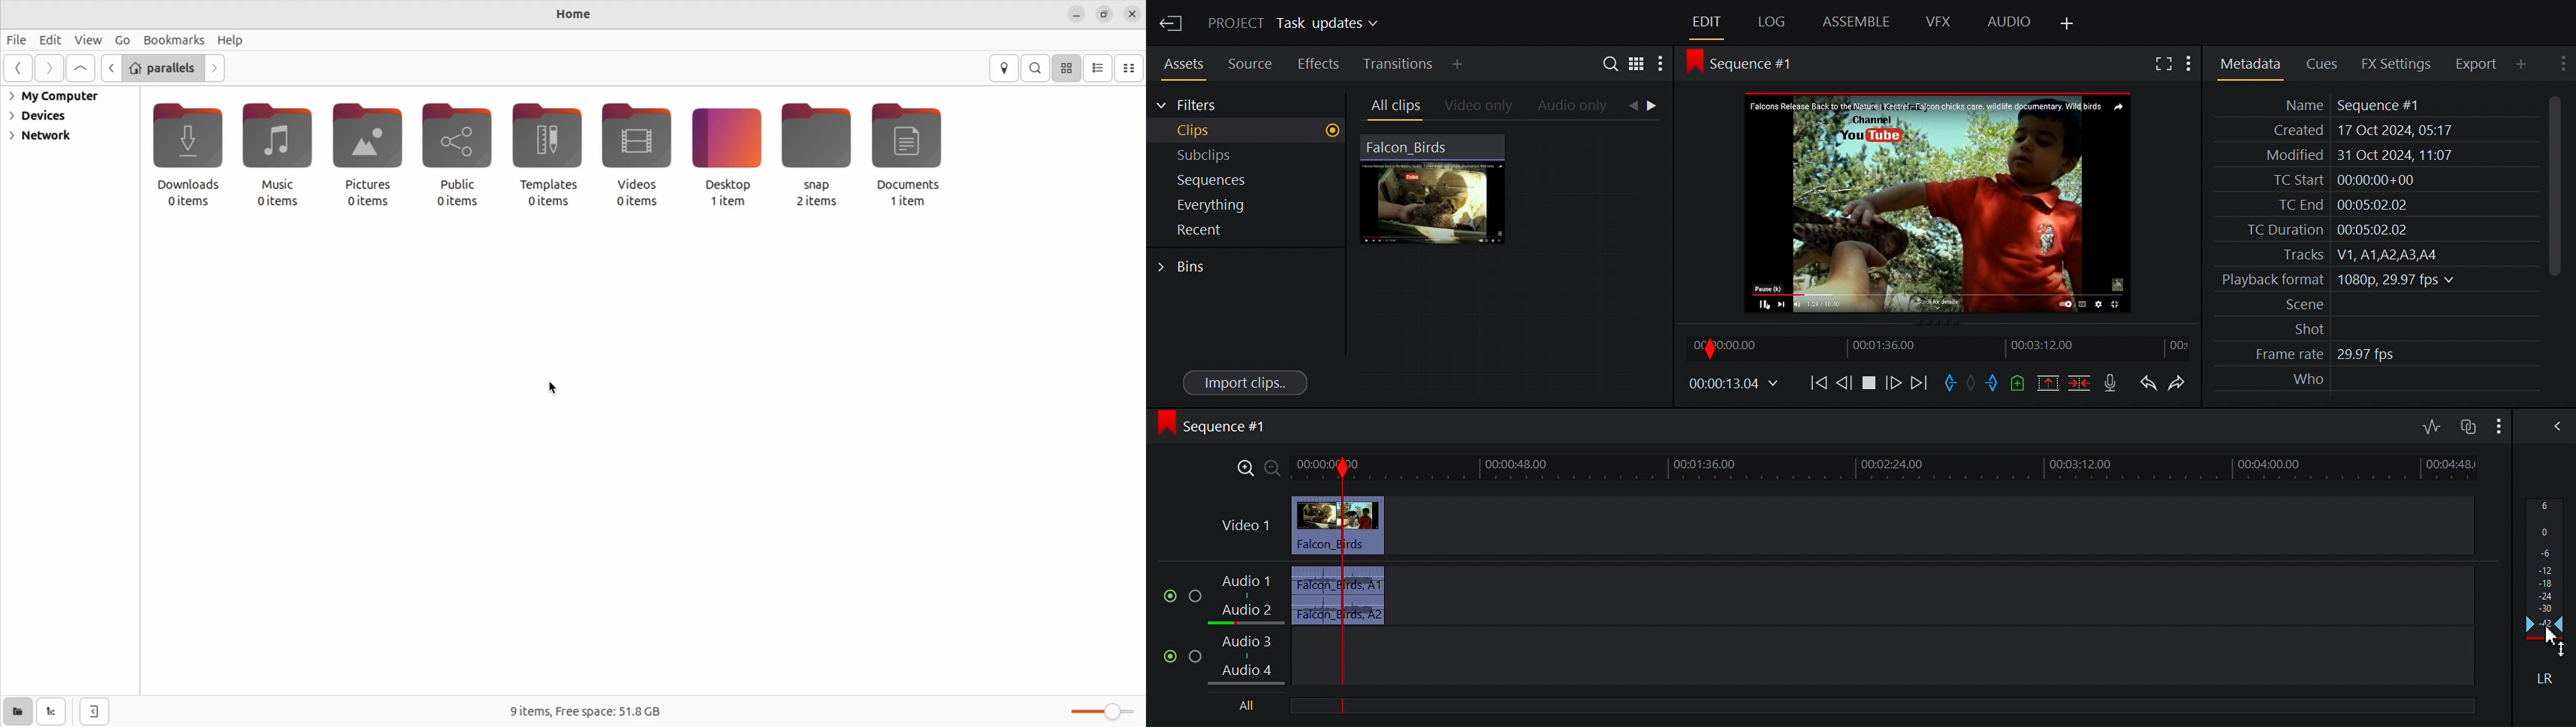 The image size is (2576, 728). I want to click on Frame rate, so click(2281, 354).